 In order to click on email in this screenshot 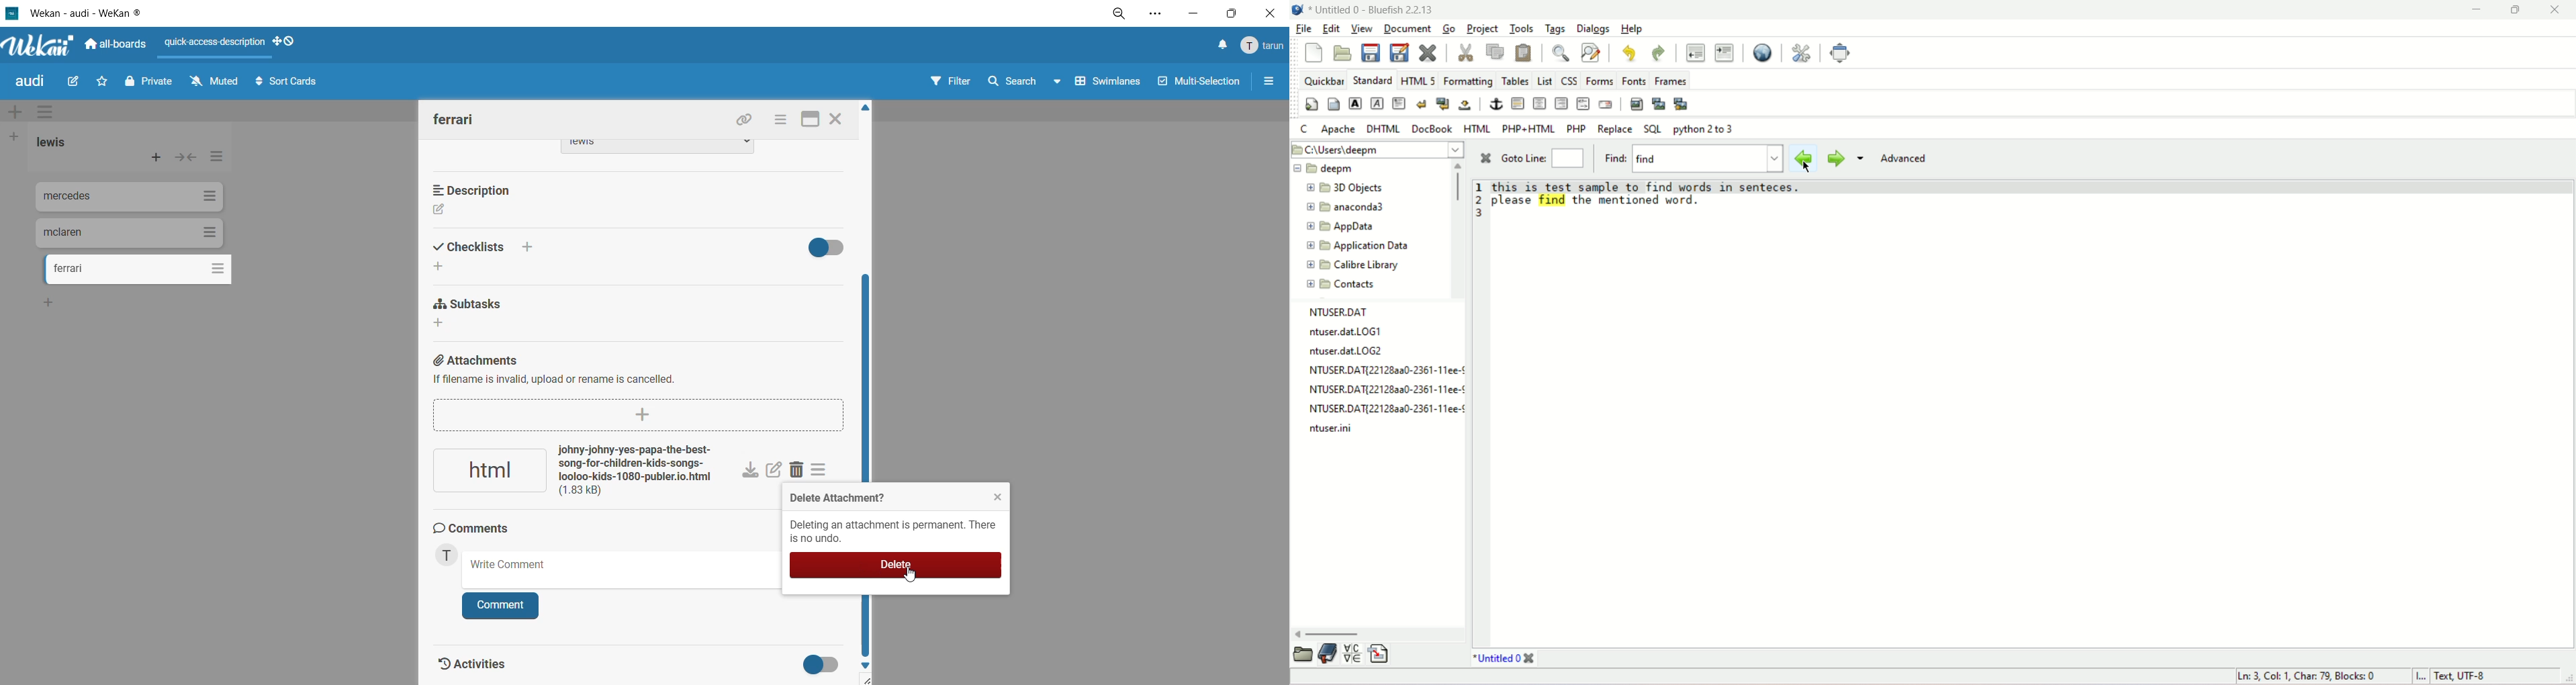, I will do `click(1605, 104)`.